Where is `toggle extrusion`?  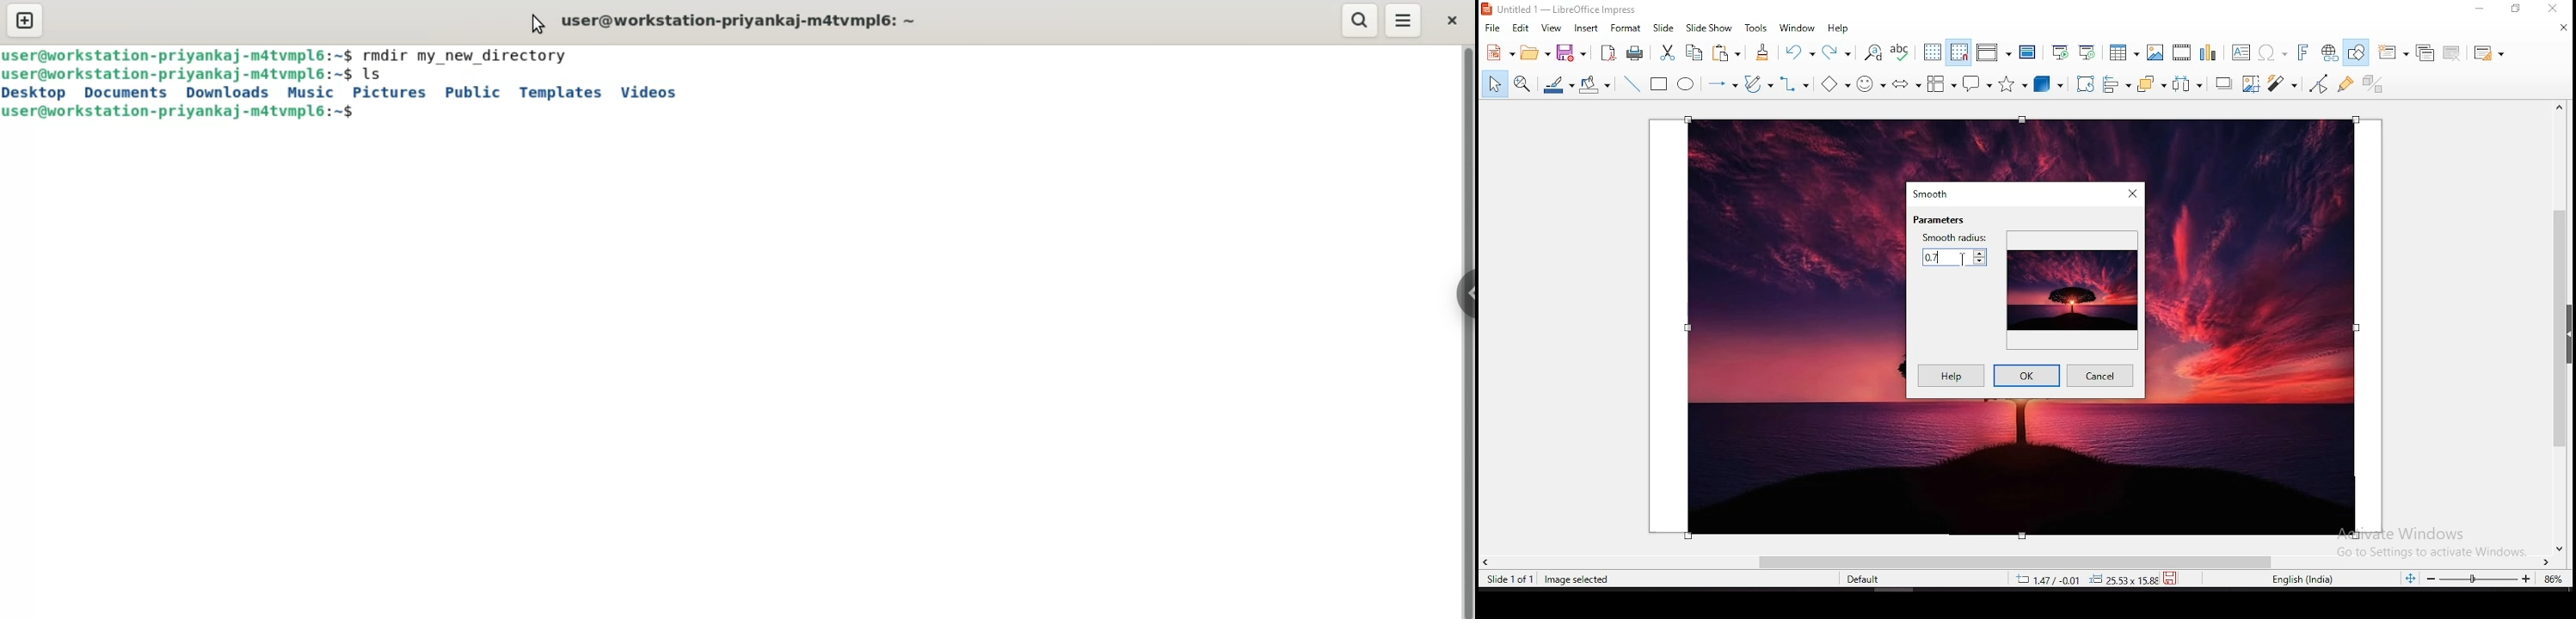
toggle extrusion is located at coordinates (2374, 82).